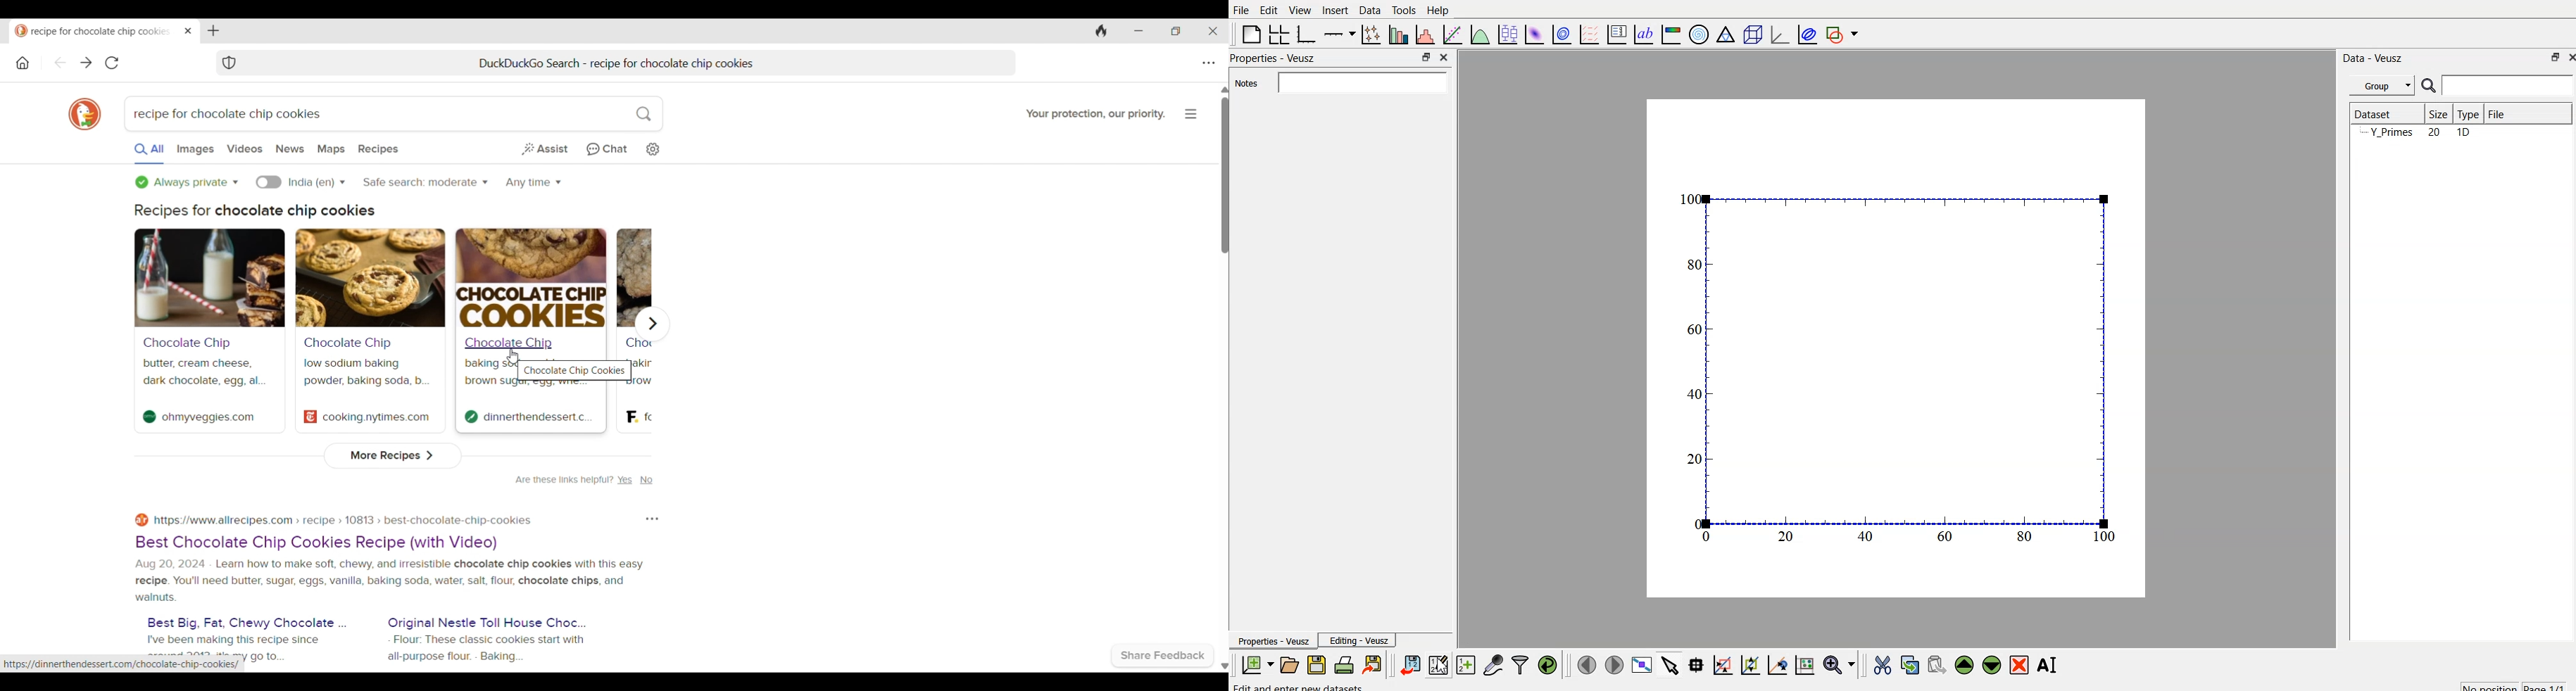 The height and width of the screenshot is (700, 2576). Describe the element at coordinates (1671, 664) in the screenshot. I see `select items from graph` at that location.